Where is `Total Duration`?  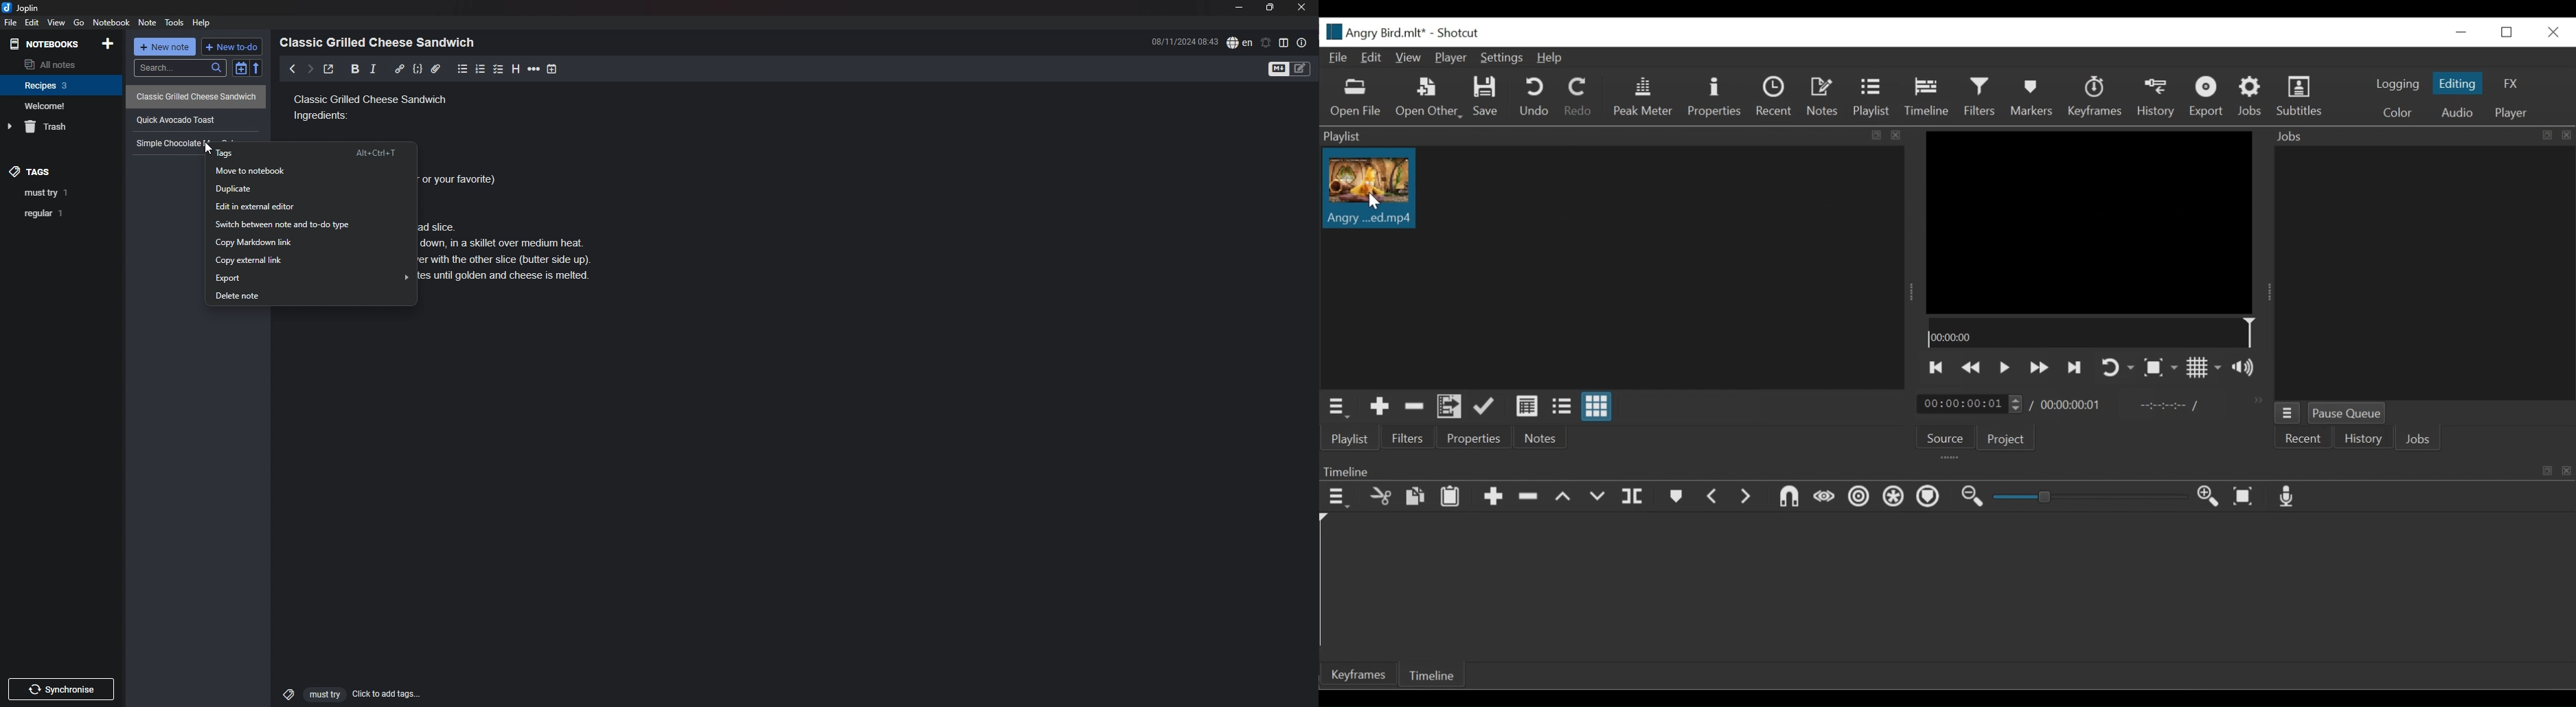
Total Duration is located at coordinates (2074, 406).